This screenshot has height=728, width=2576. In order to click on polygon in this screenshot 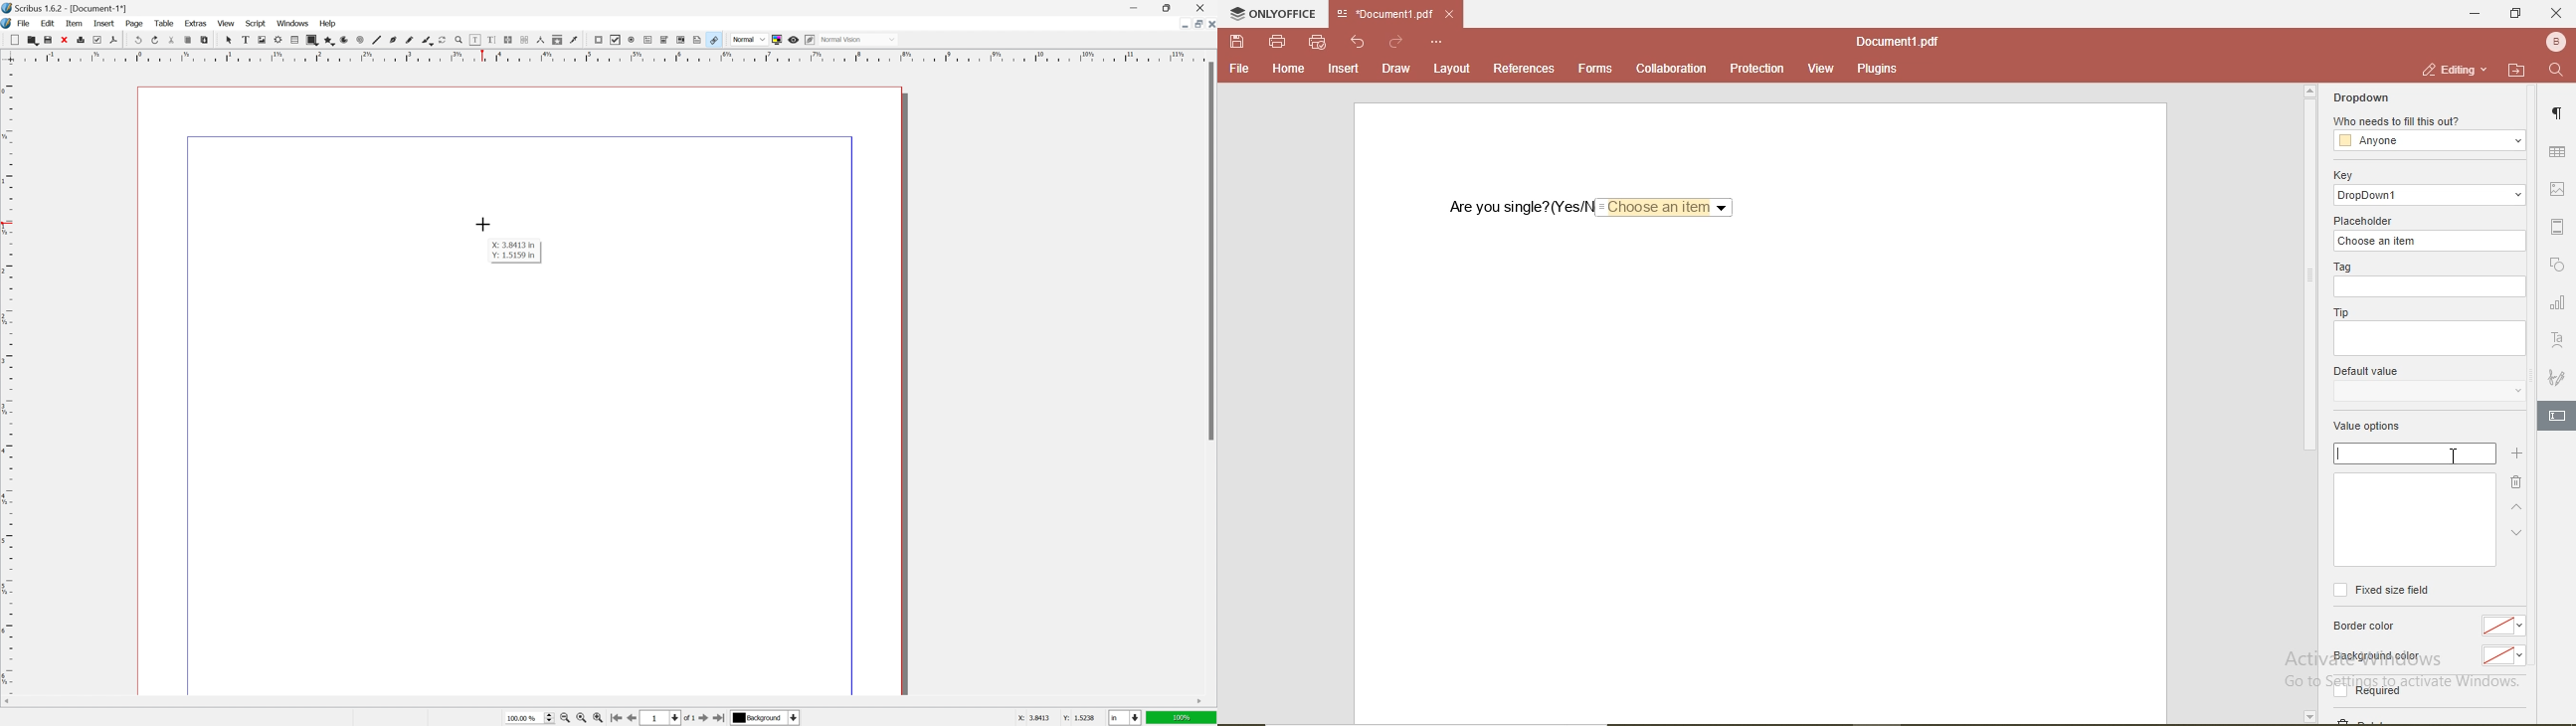, I will do `click(328, 40)`.